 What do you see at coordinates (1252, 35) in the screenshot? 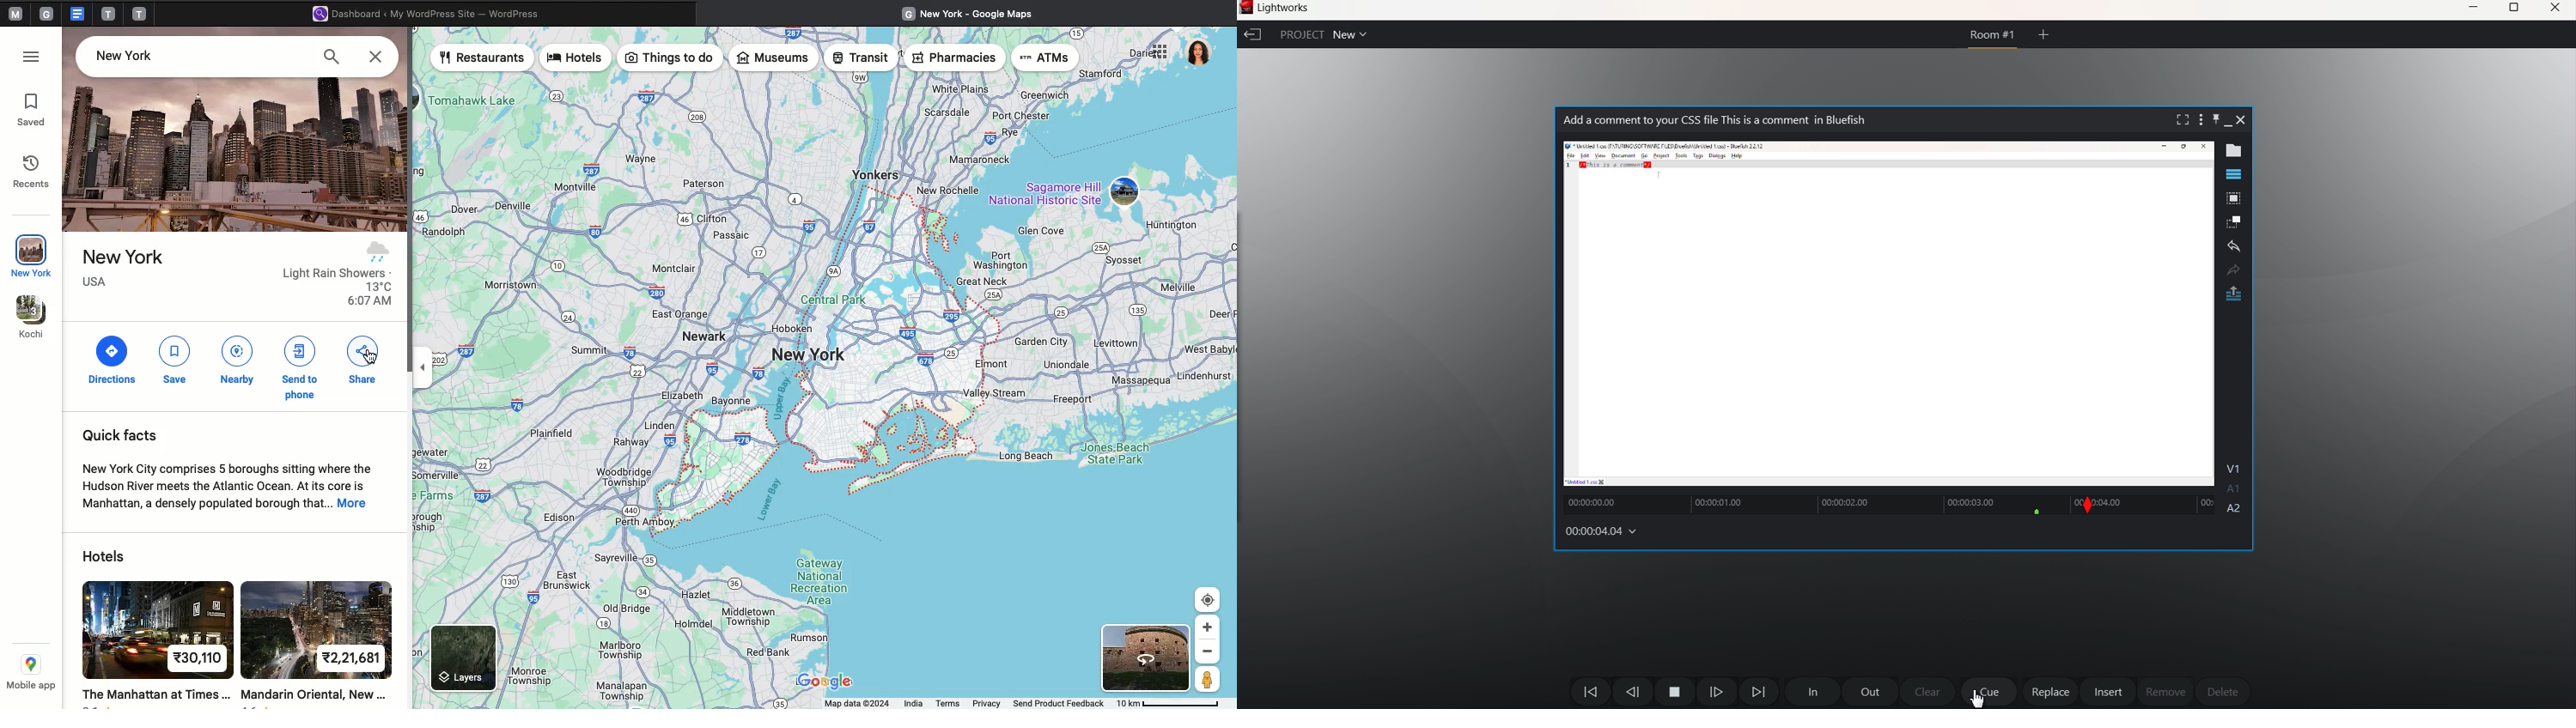
I see `exit` at bounding box center [1252, 35].